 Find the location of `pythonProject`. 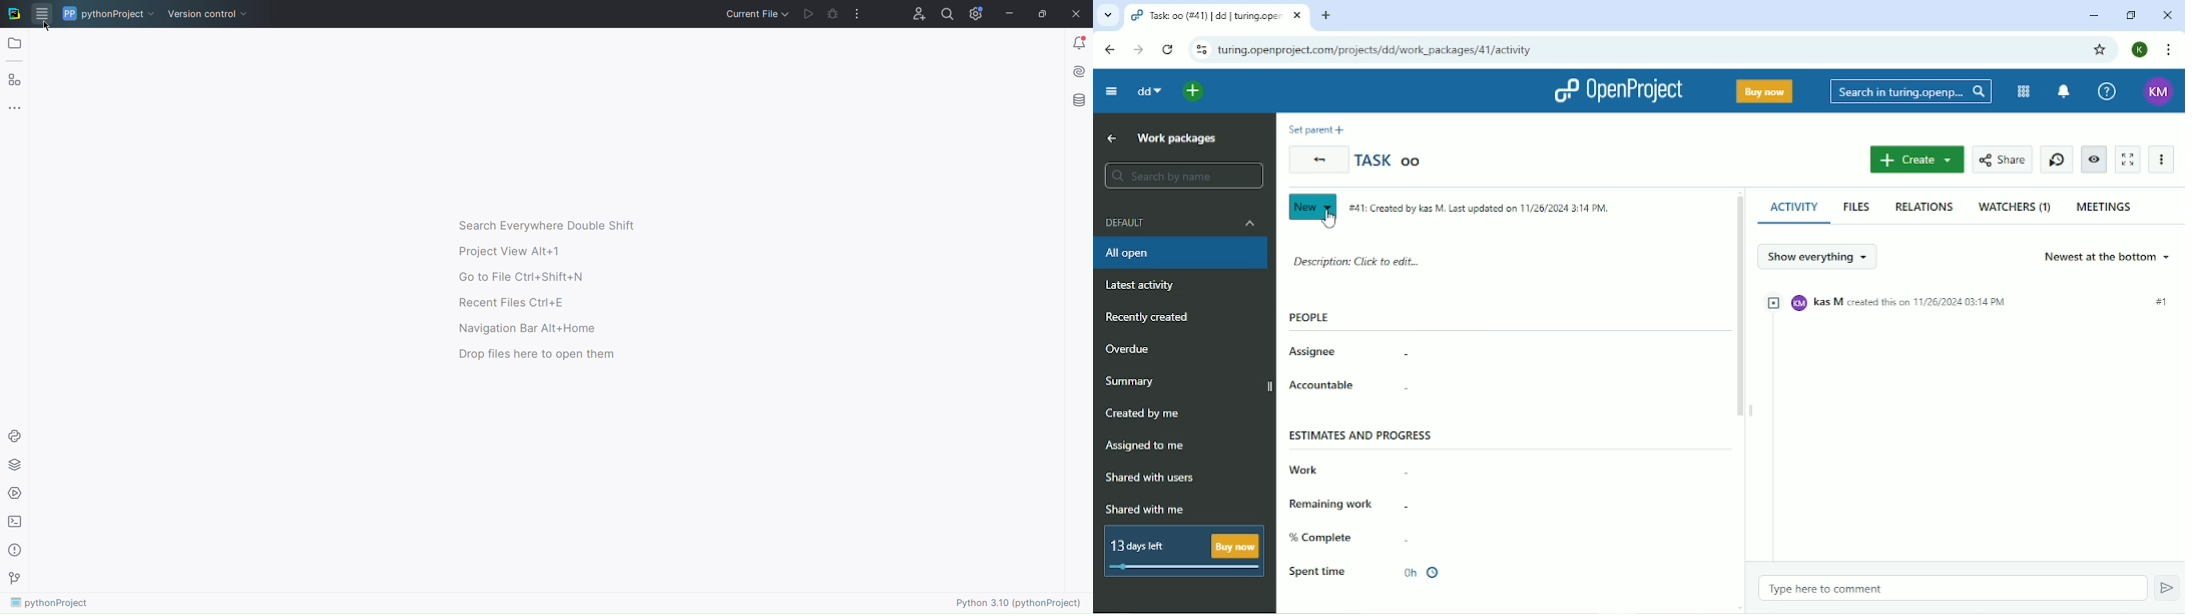

pythonProject is located at coordinates (47, 603).